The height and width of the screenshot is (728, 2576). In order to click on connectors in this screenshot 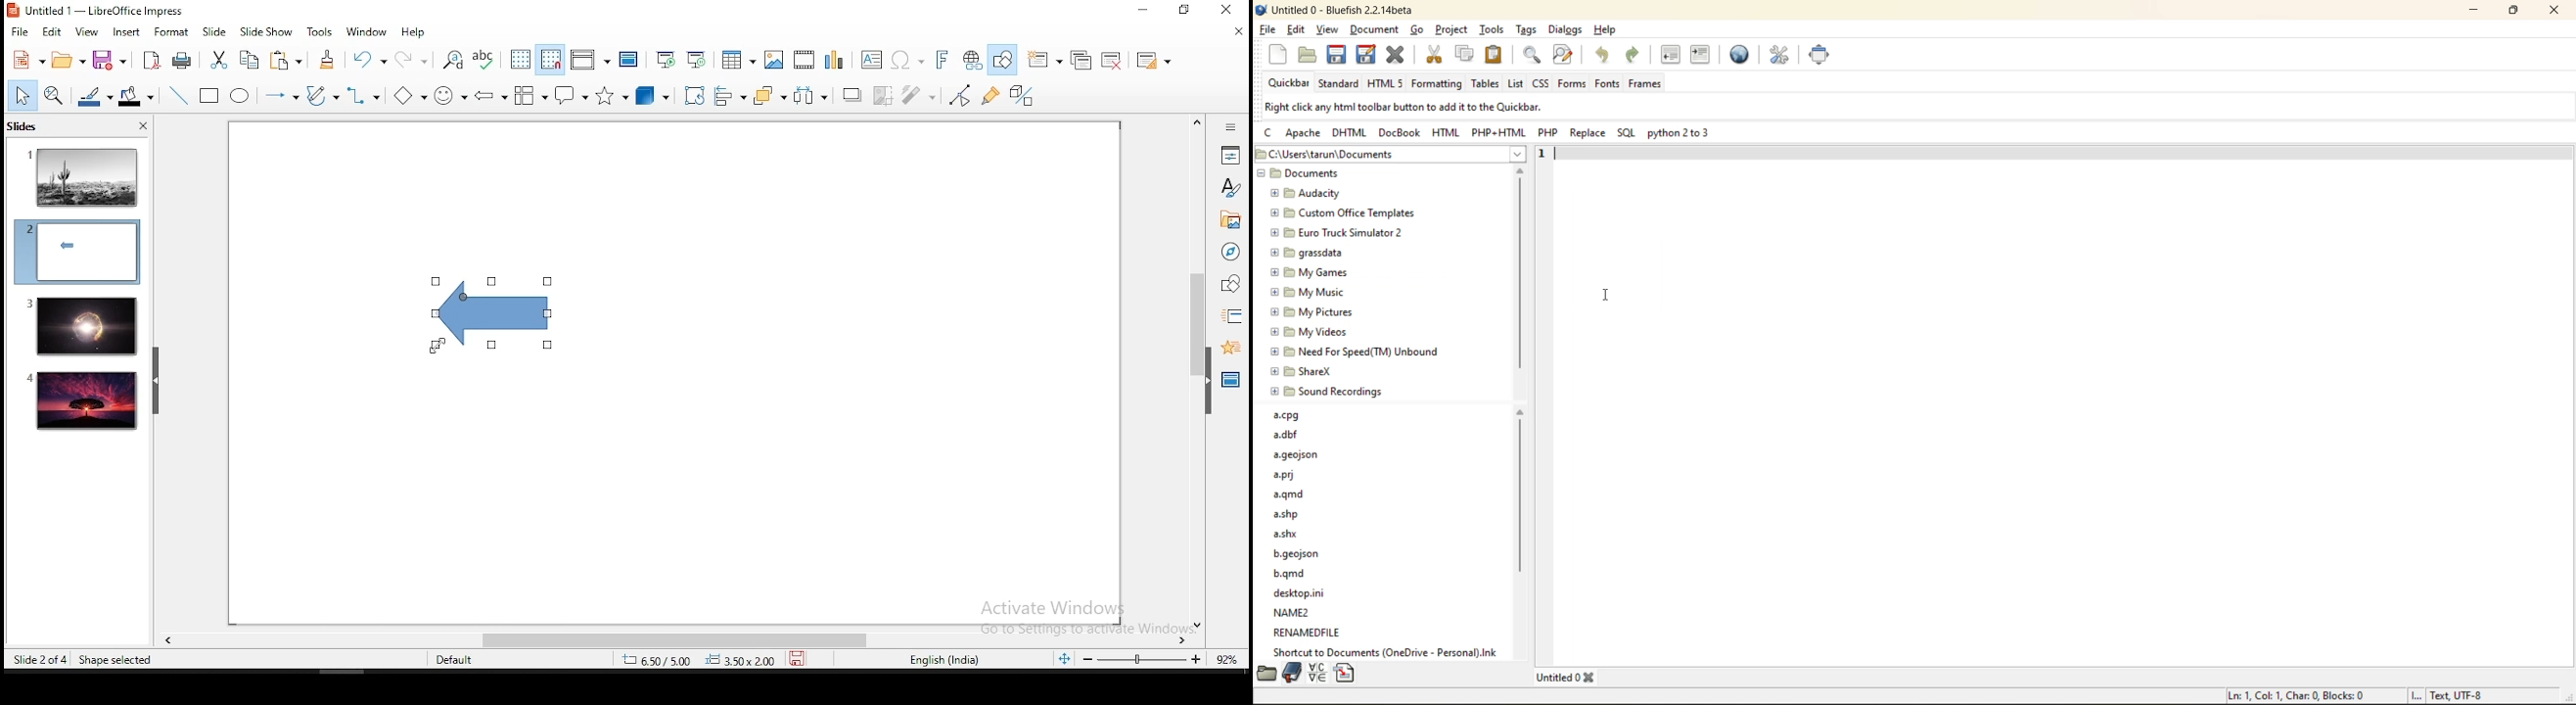, I will do `click(363, 96)`.